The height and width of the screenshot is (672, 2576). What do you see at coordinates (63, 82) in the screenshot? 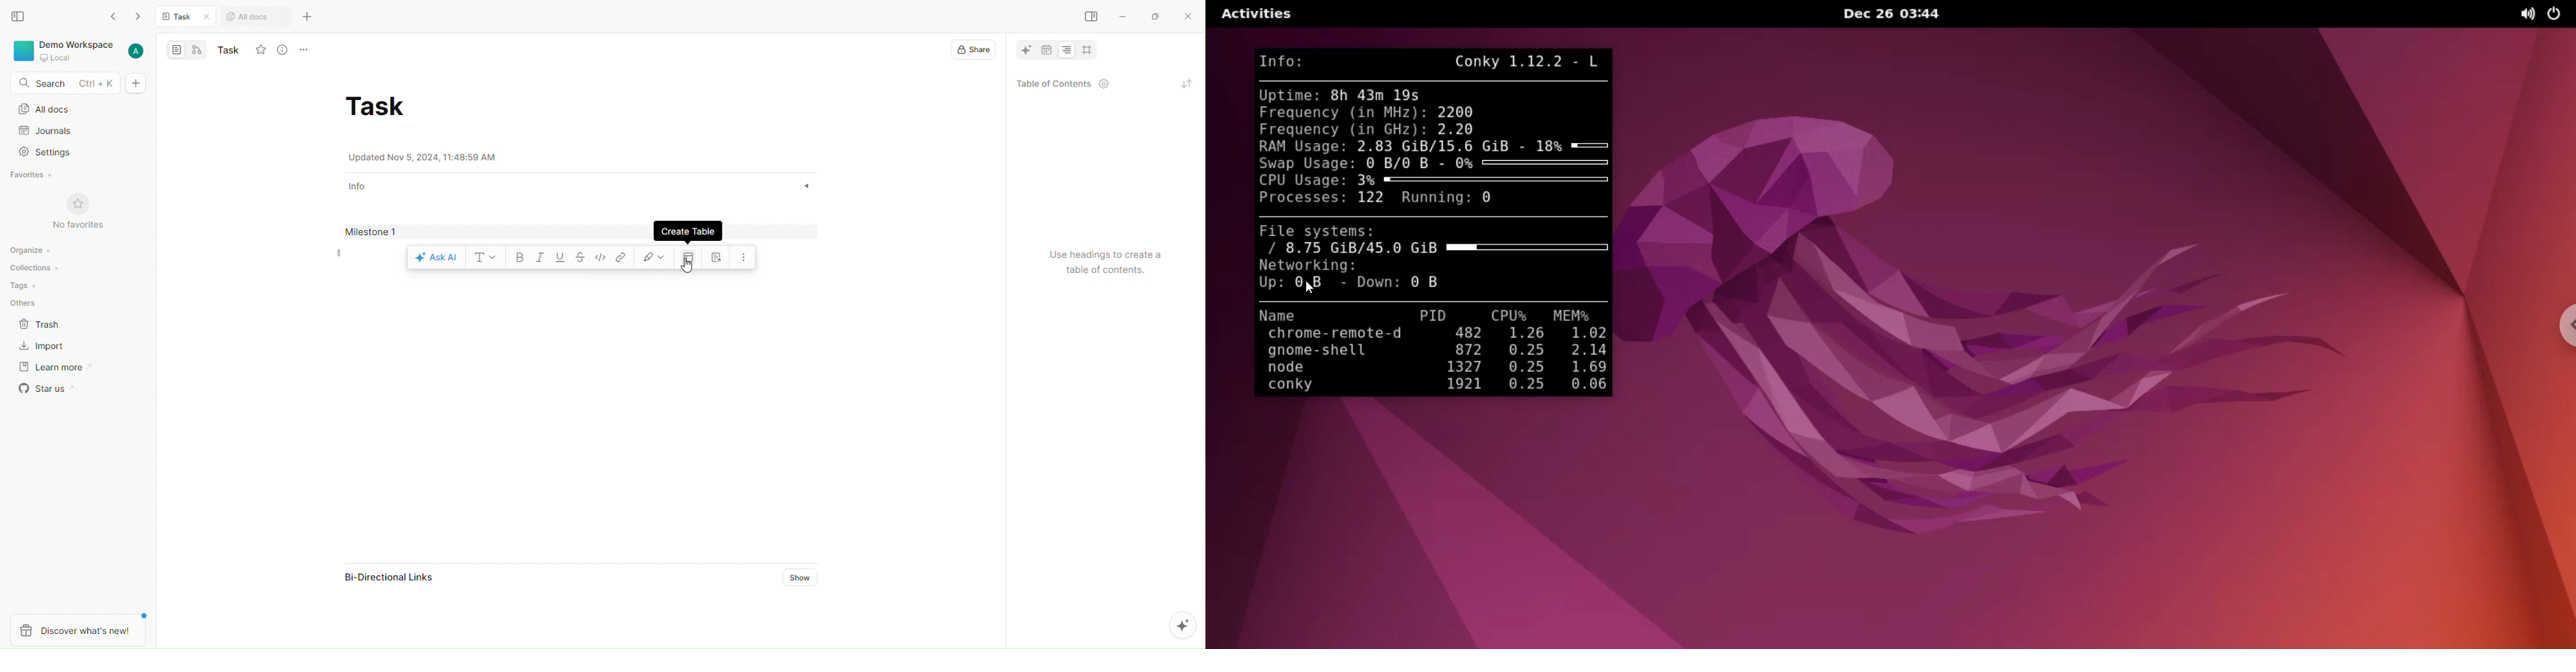
I see `Search - Ctrl + K` at bounding box center [63, 82].